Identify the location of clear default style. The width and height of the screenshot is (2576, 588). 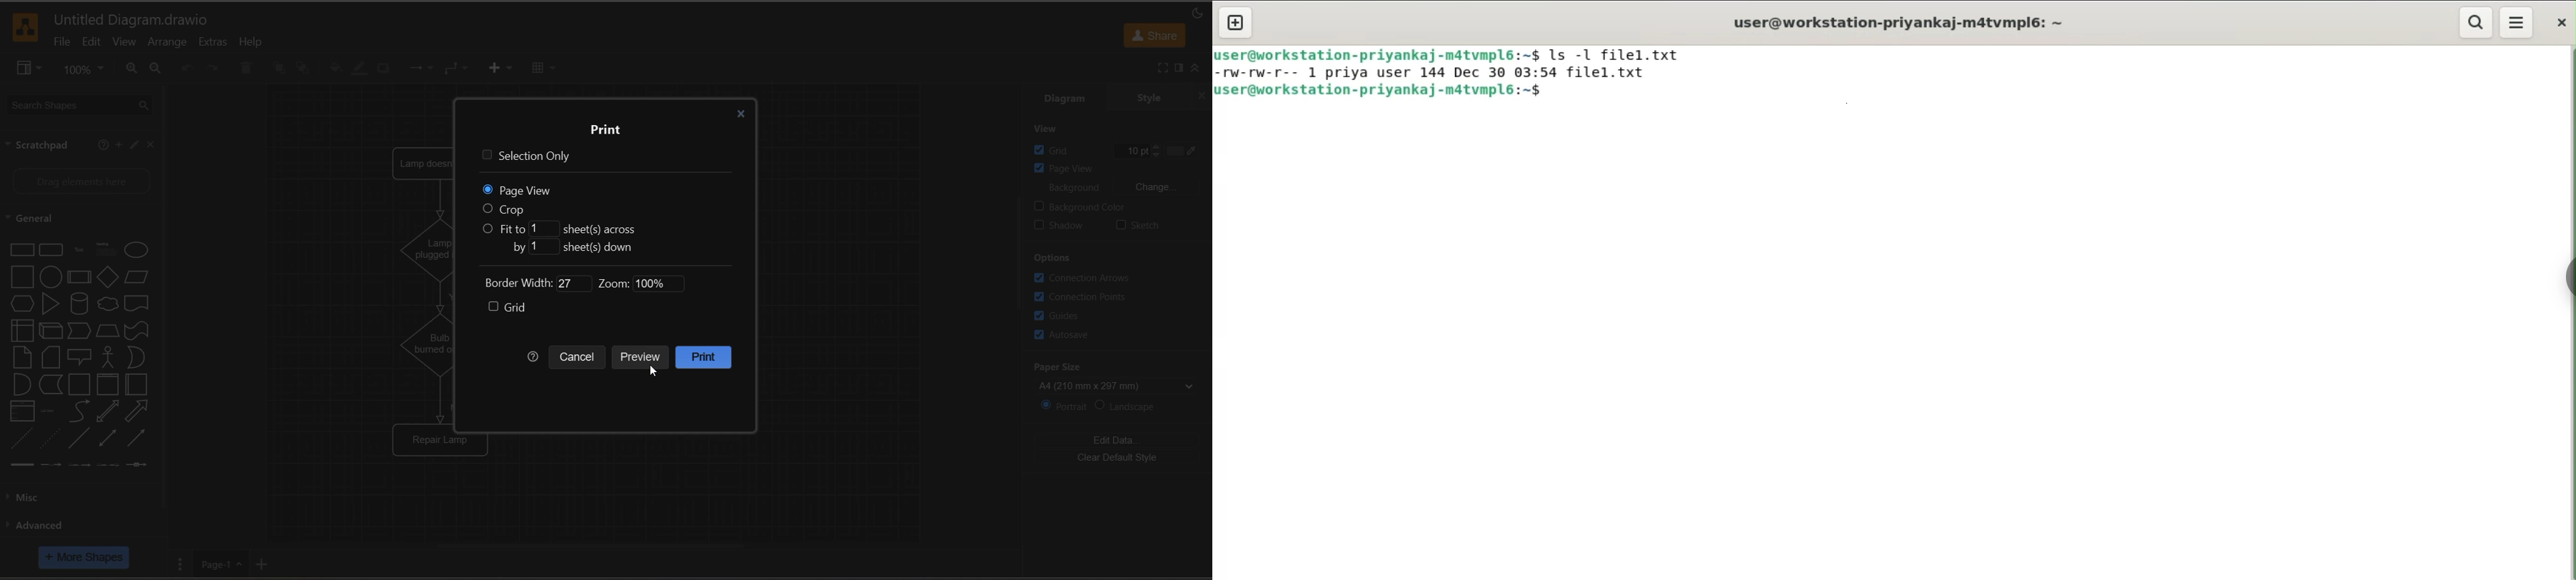
(1118, 457).